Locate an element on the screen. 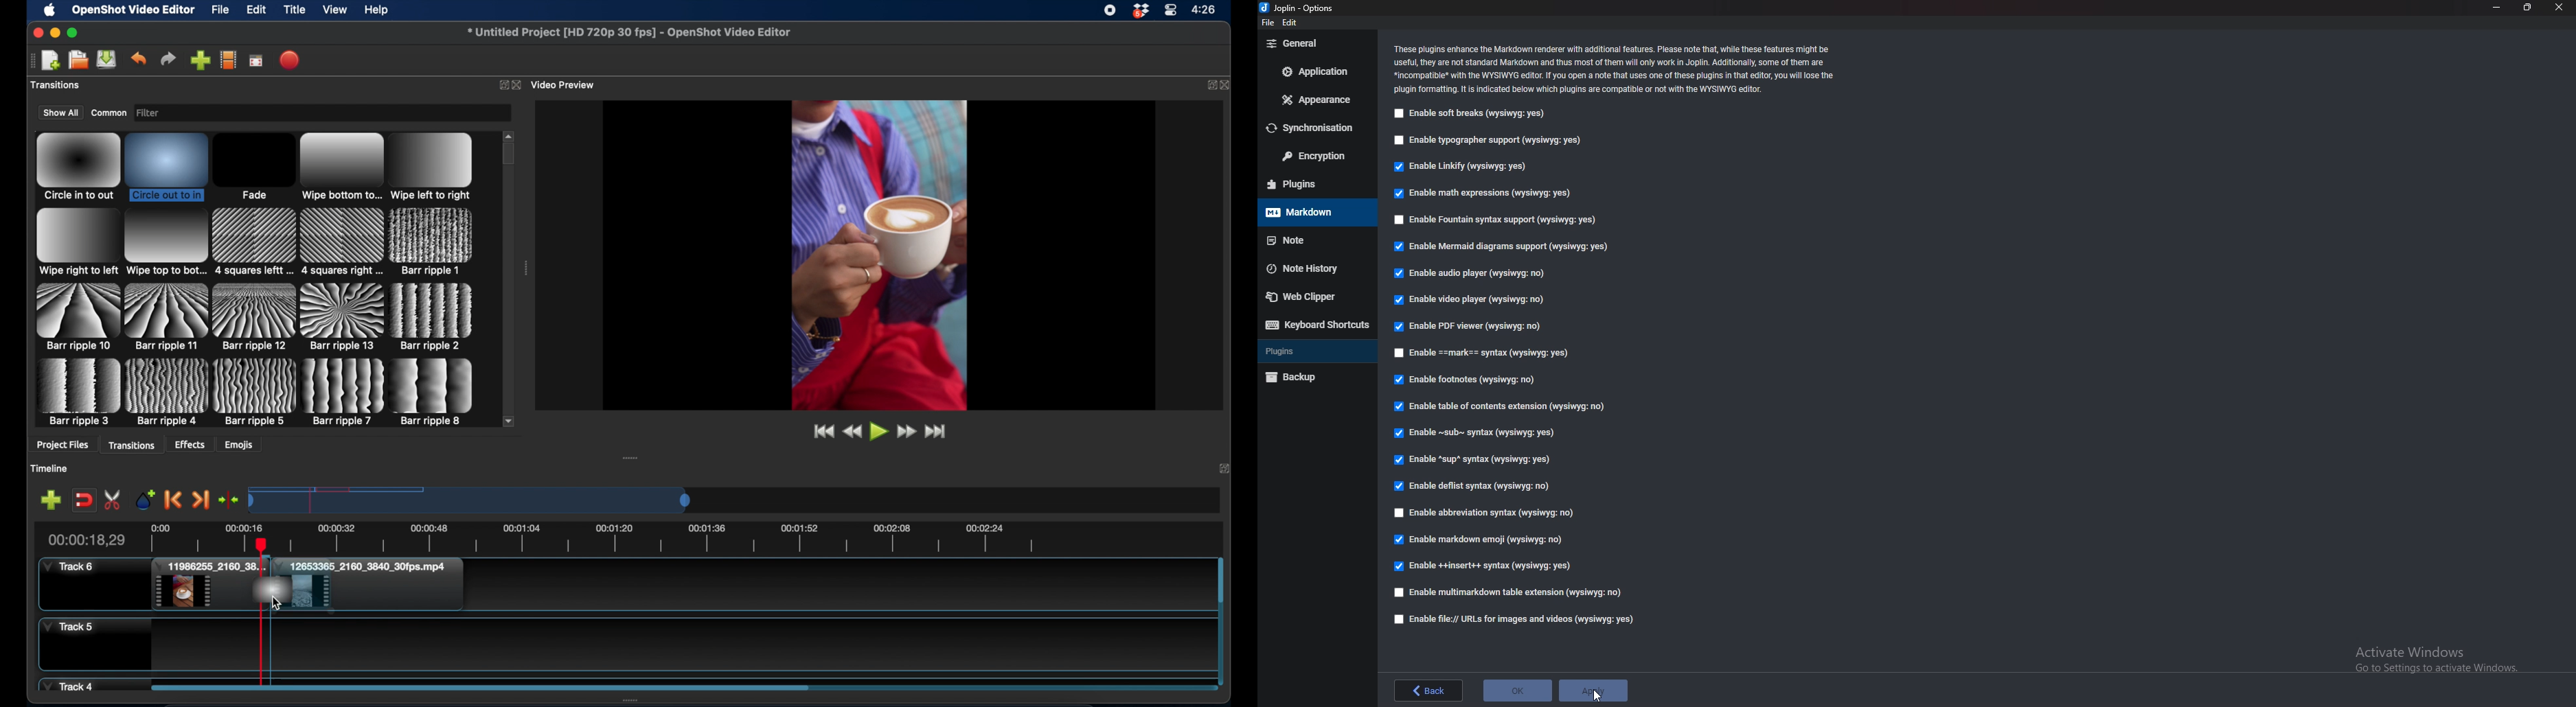  minimize is located at coordinates (2496, 7).